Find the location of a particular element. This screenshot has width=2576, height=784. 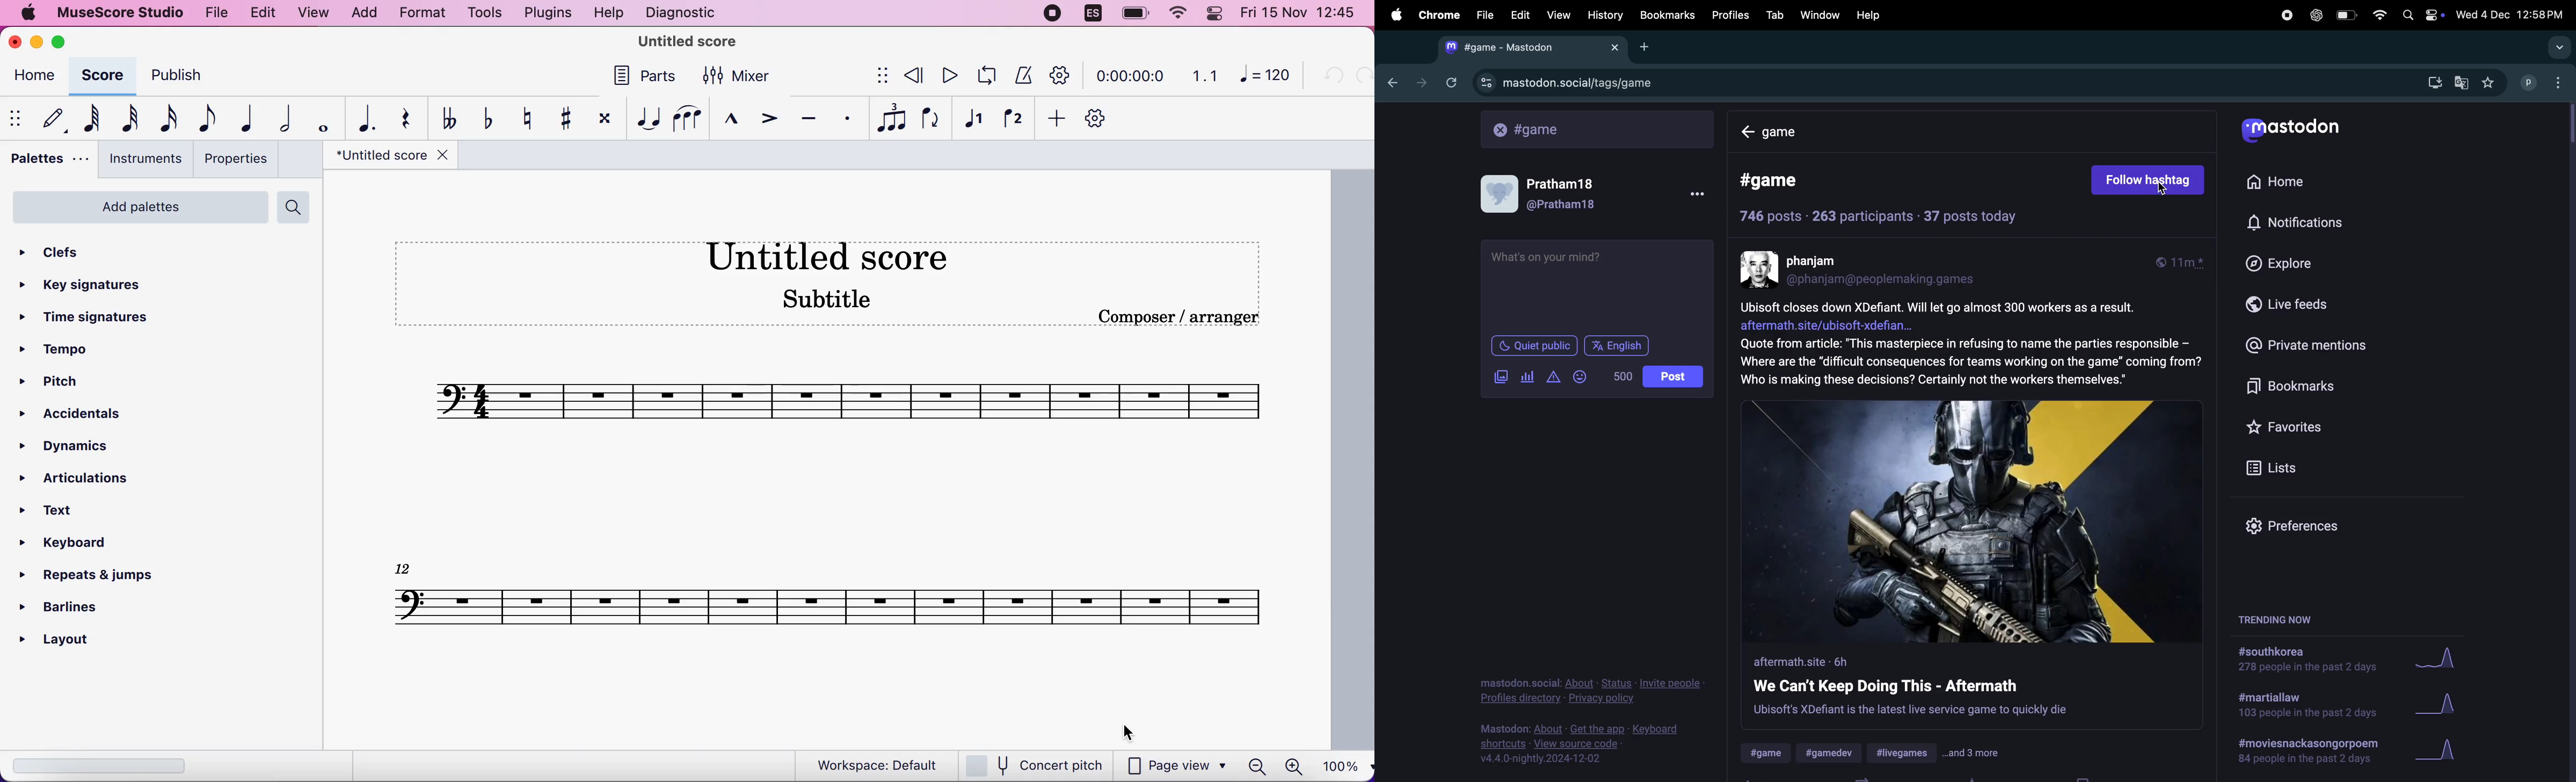

view is located at coordinates (312, 13).